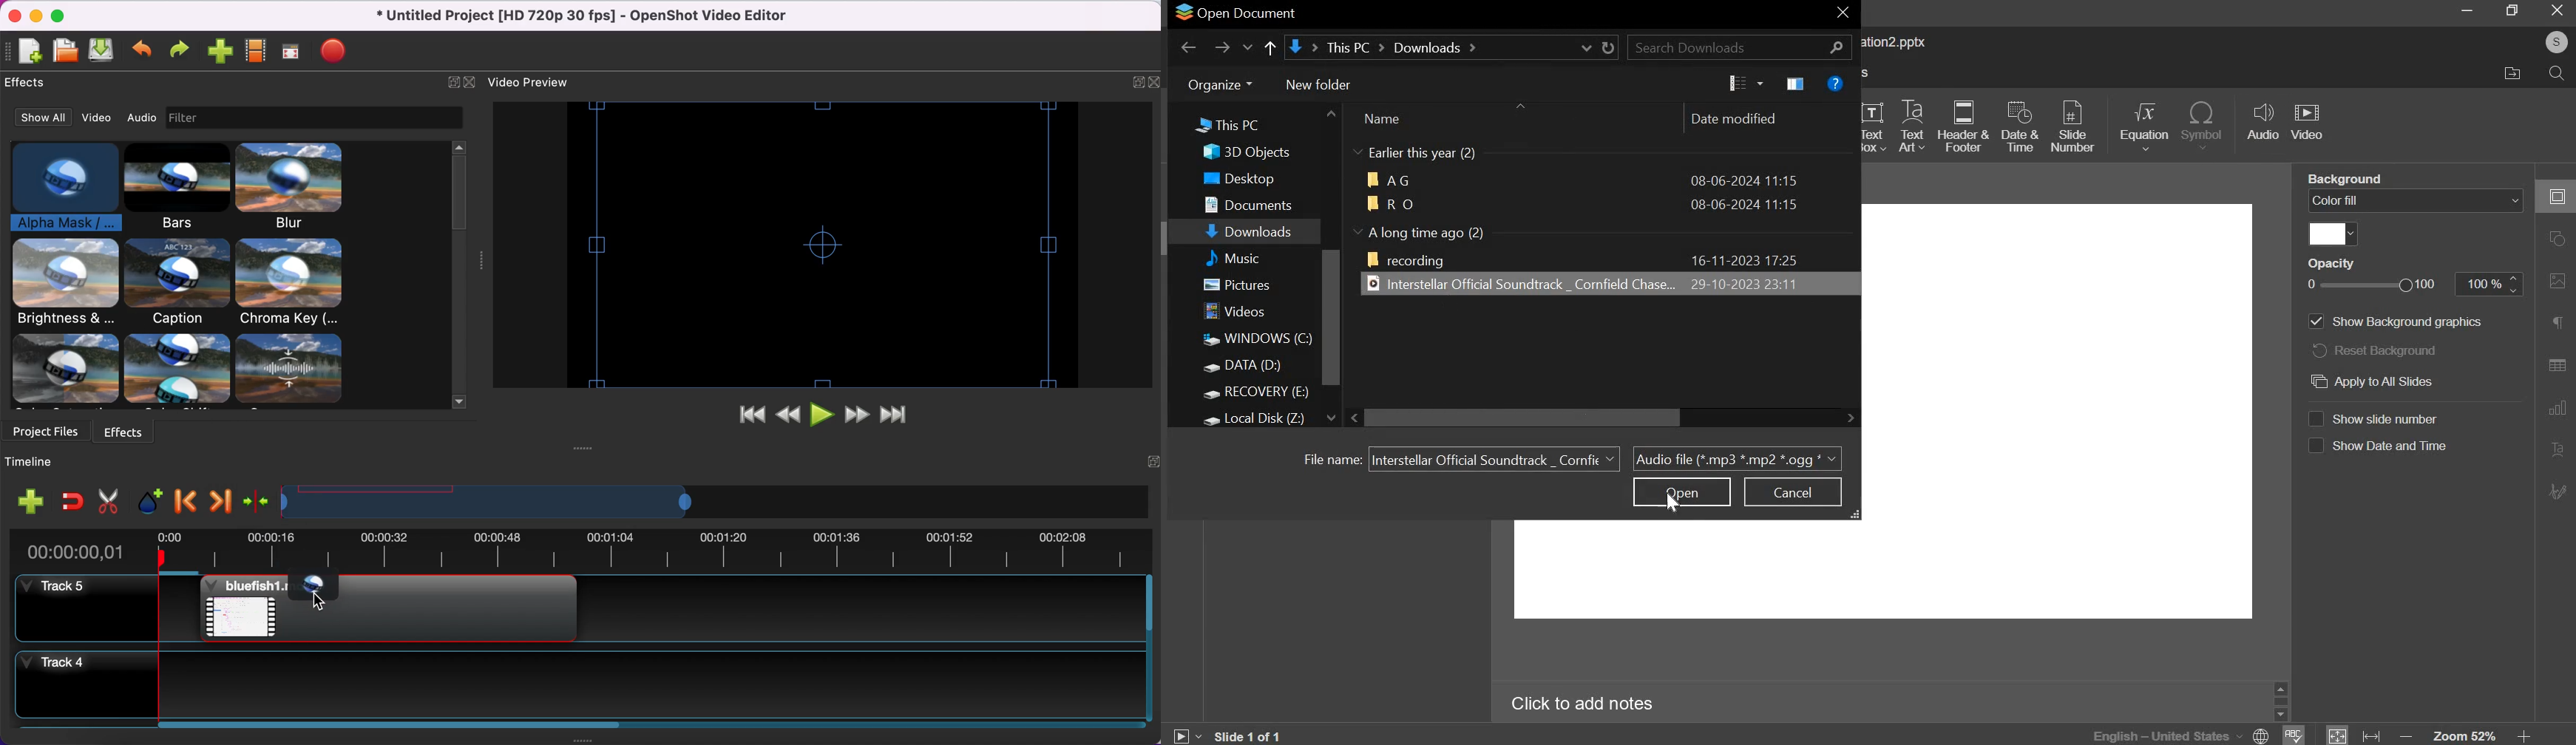 The width and height of the screenshot is (2576, 756). I want to click on reset background, so click(2379, 352).